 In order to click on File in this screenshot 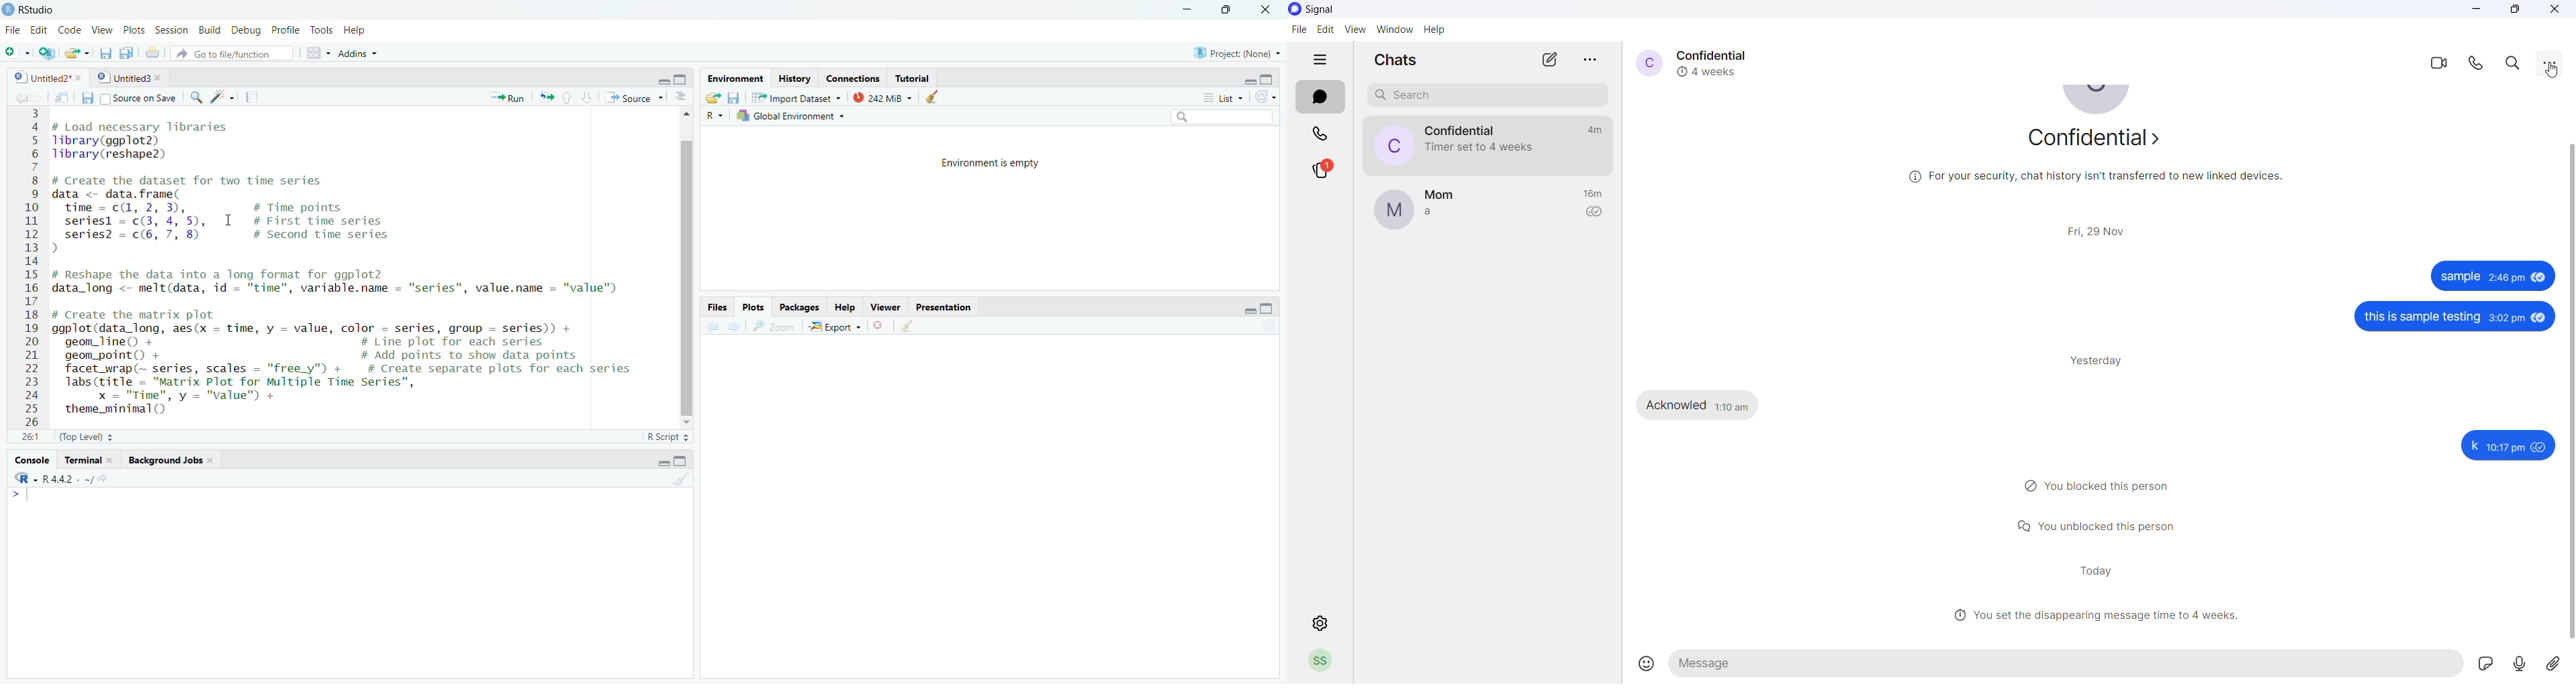, I will do `click(14, 31)`.